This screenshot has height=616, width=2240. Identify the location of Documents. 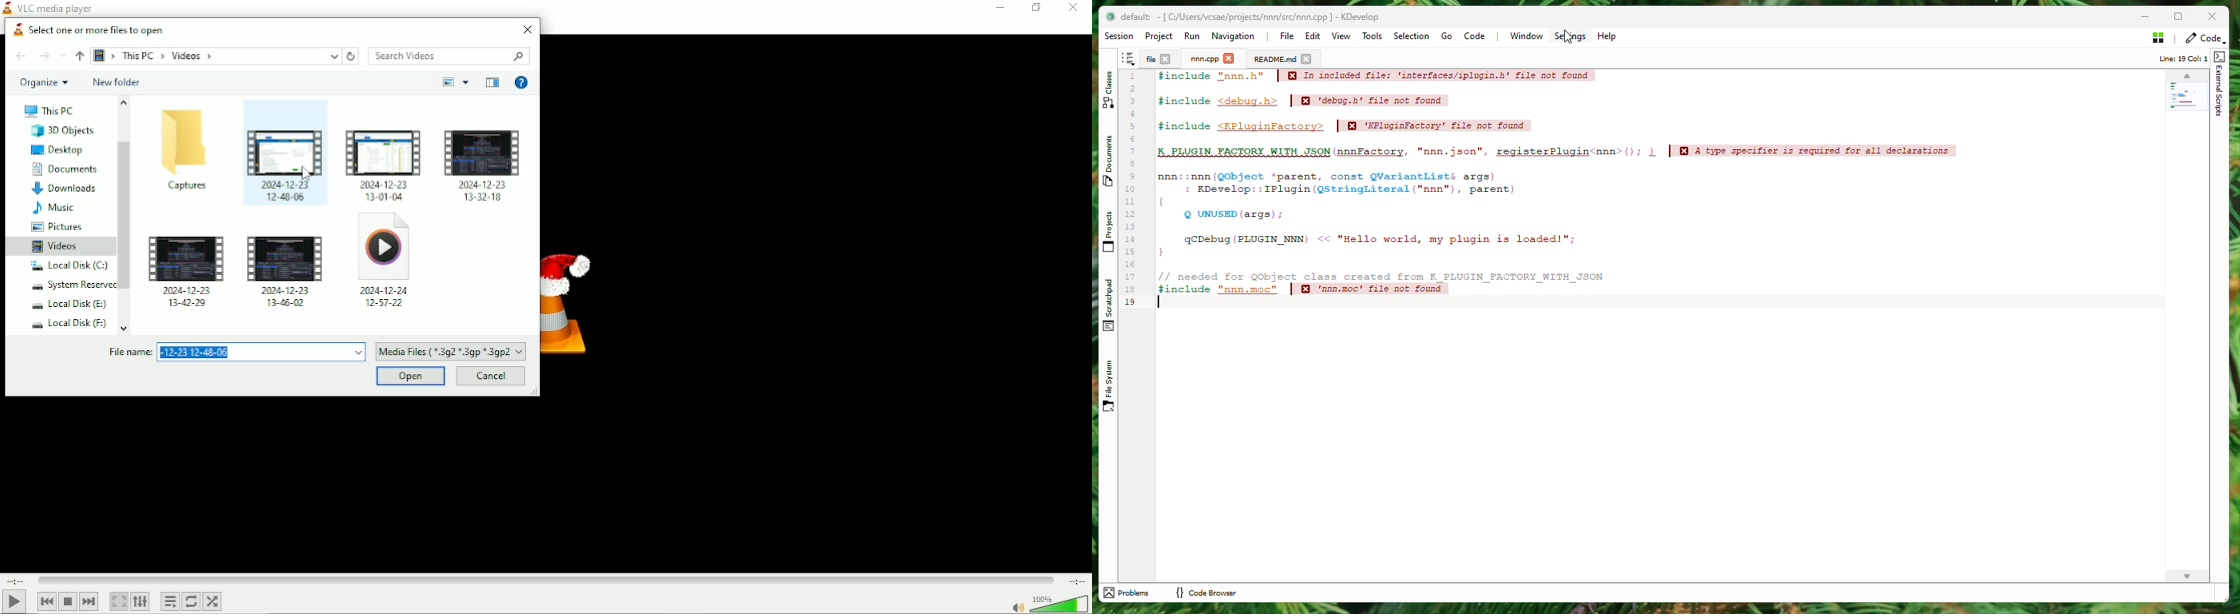
(64, 169).